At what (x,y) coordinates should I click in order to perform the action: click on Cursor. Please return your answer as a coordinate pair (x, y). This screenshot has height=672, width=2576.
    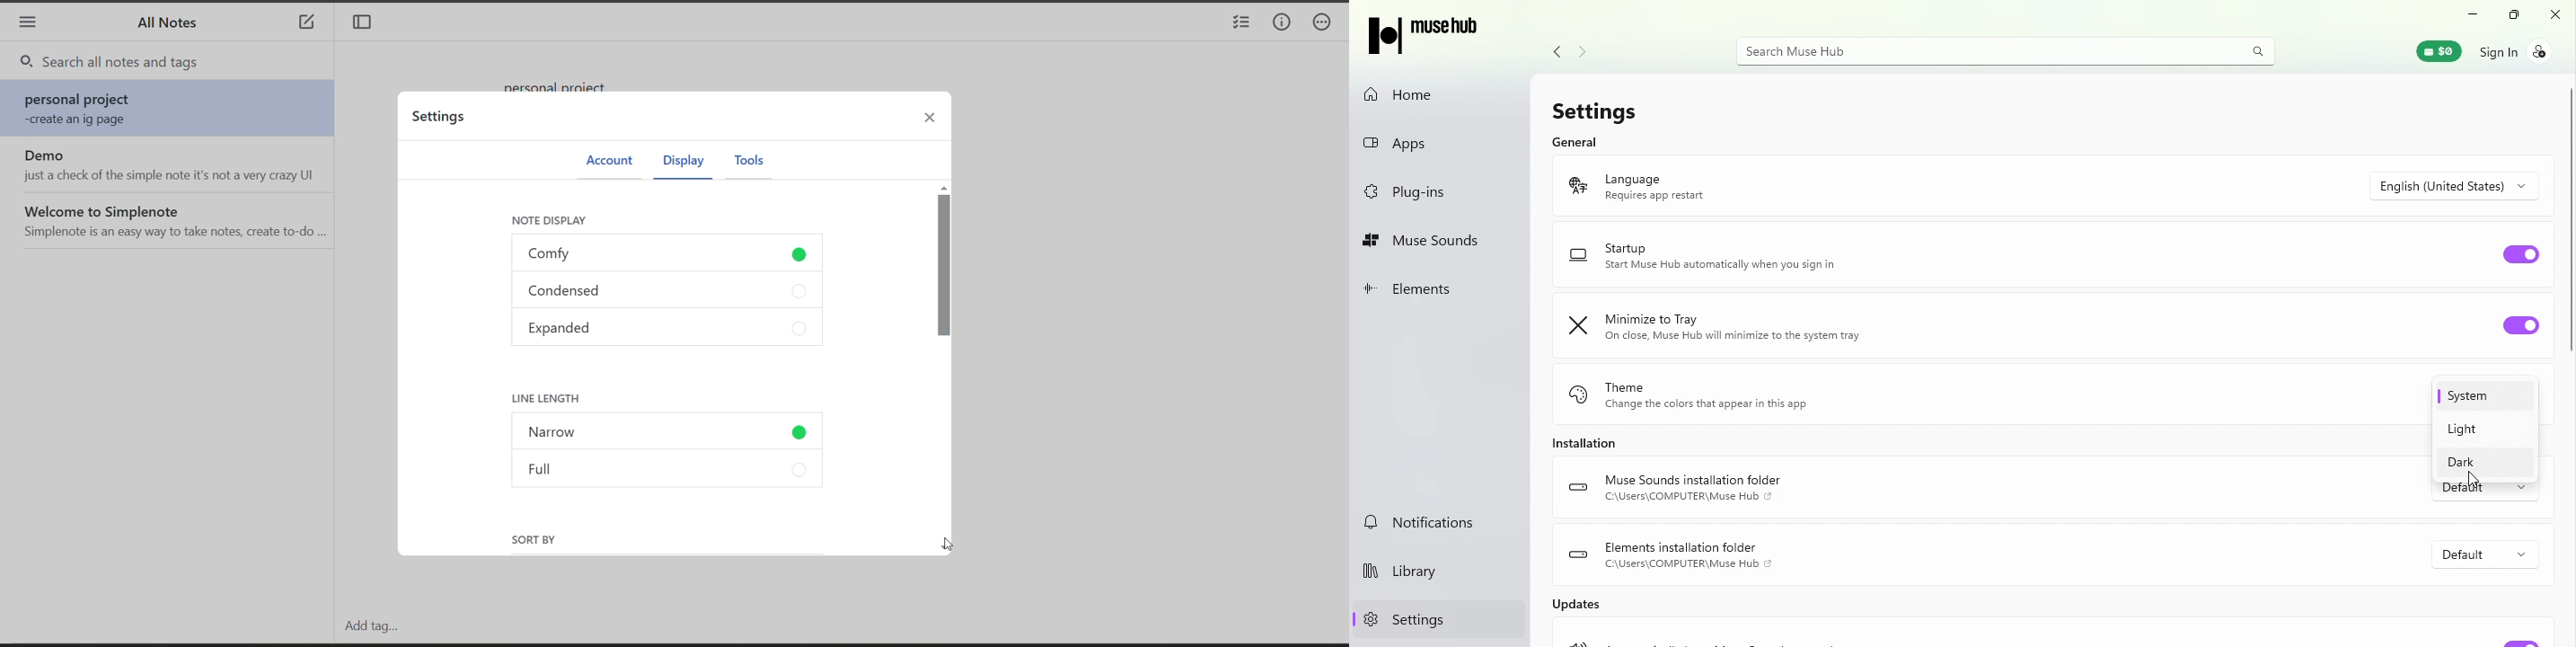
    Looking at the image, I should click on (2475, 478).